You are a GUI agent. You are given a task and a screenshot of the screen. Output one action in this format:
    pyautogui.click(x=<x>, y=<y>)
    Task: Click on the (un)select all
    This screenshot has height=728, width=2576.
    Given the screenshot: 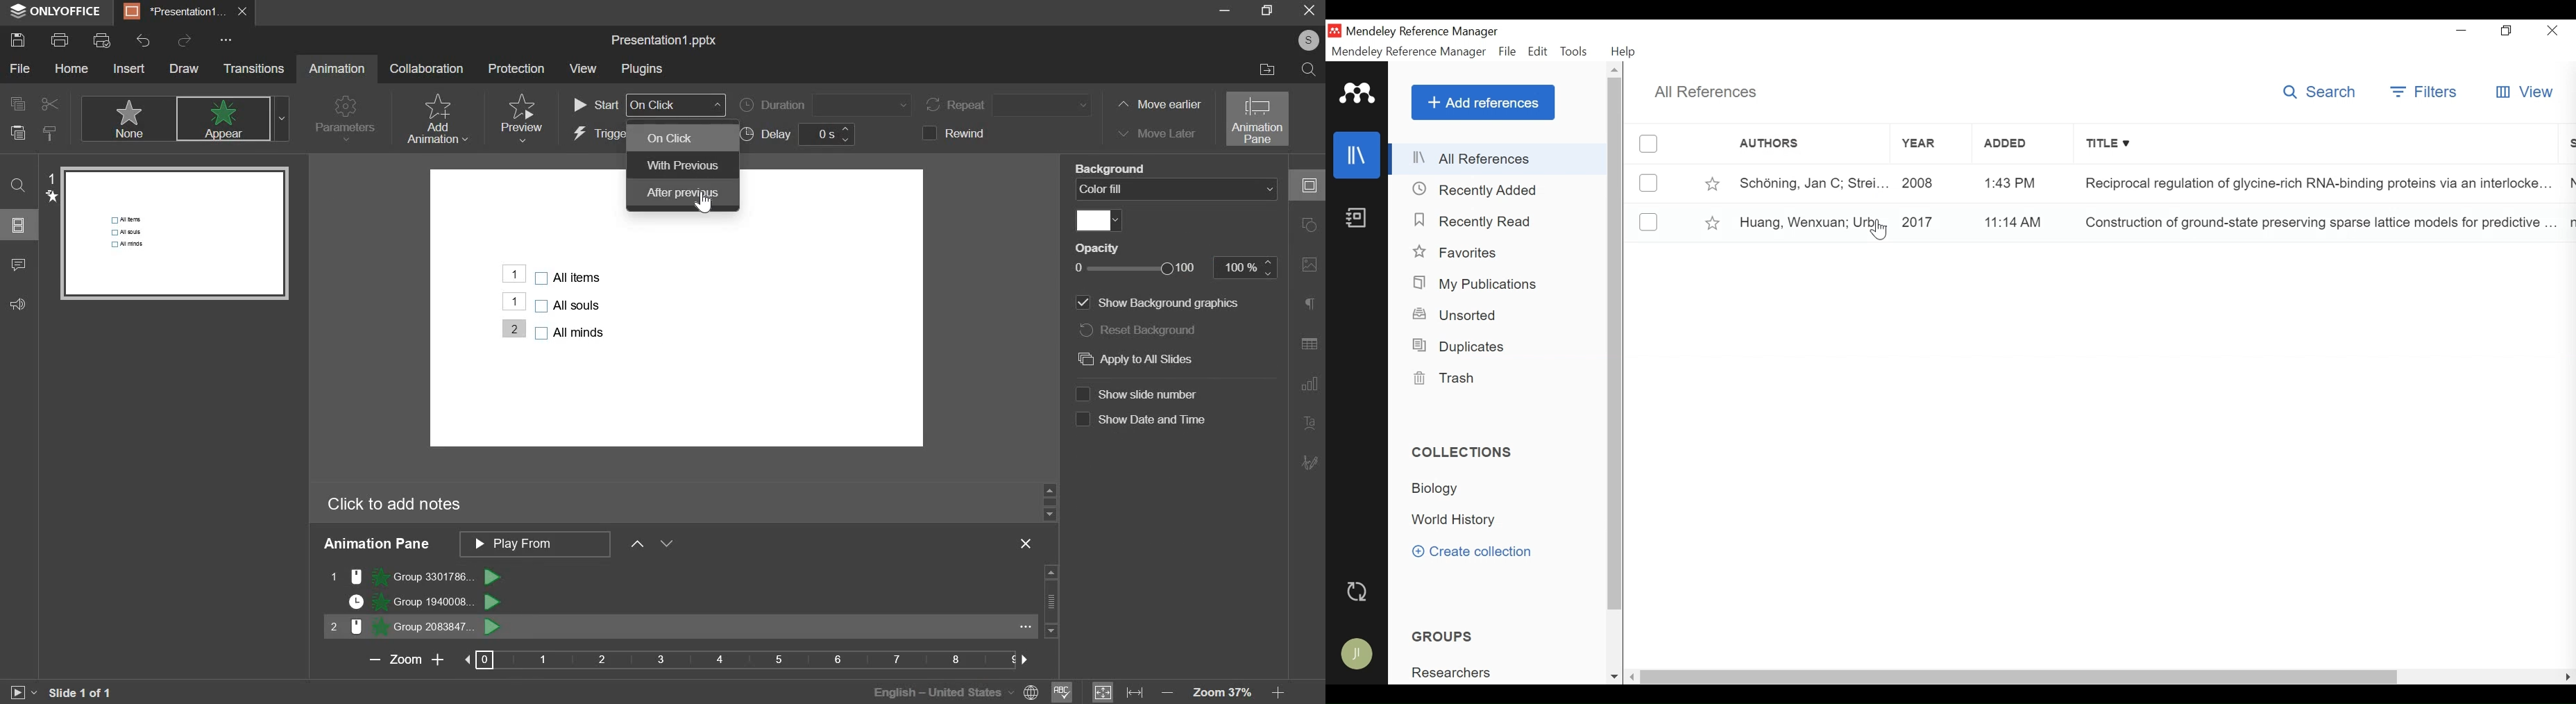 What is the action you would take?
    pyautogui.click(x=1649, y=144)
    